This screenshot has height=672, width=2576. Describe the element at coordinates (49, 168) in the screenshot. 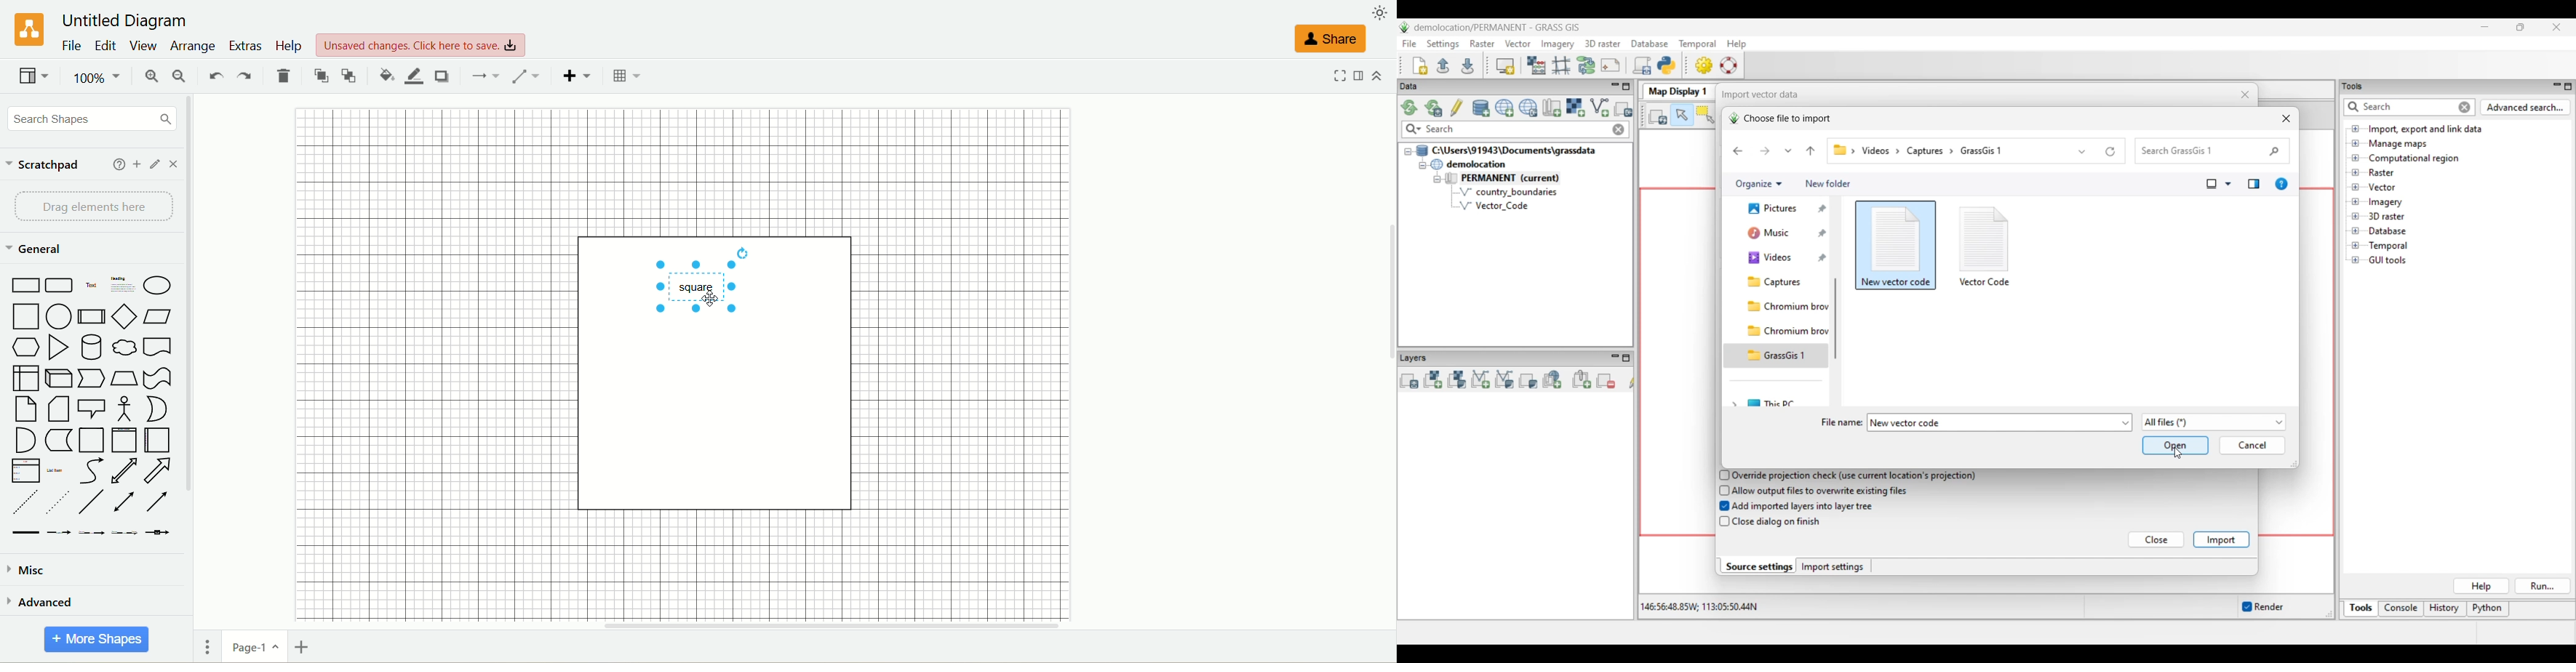

I see `scratchpad` at that location.